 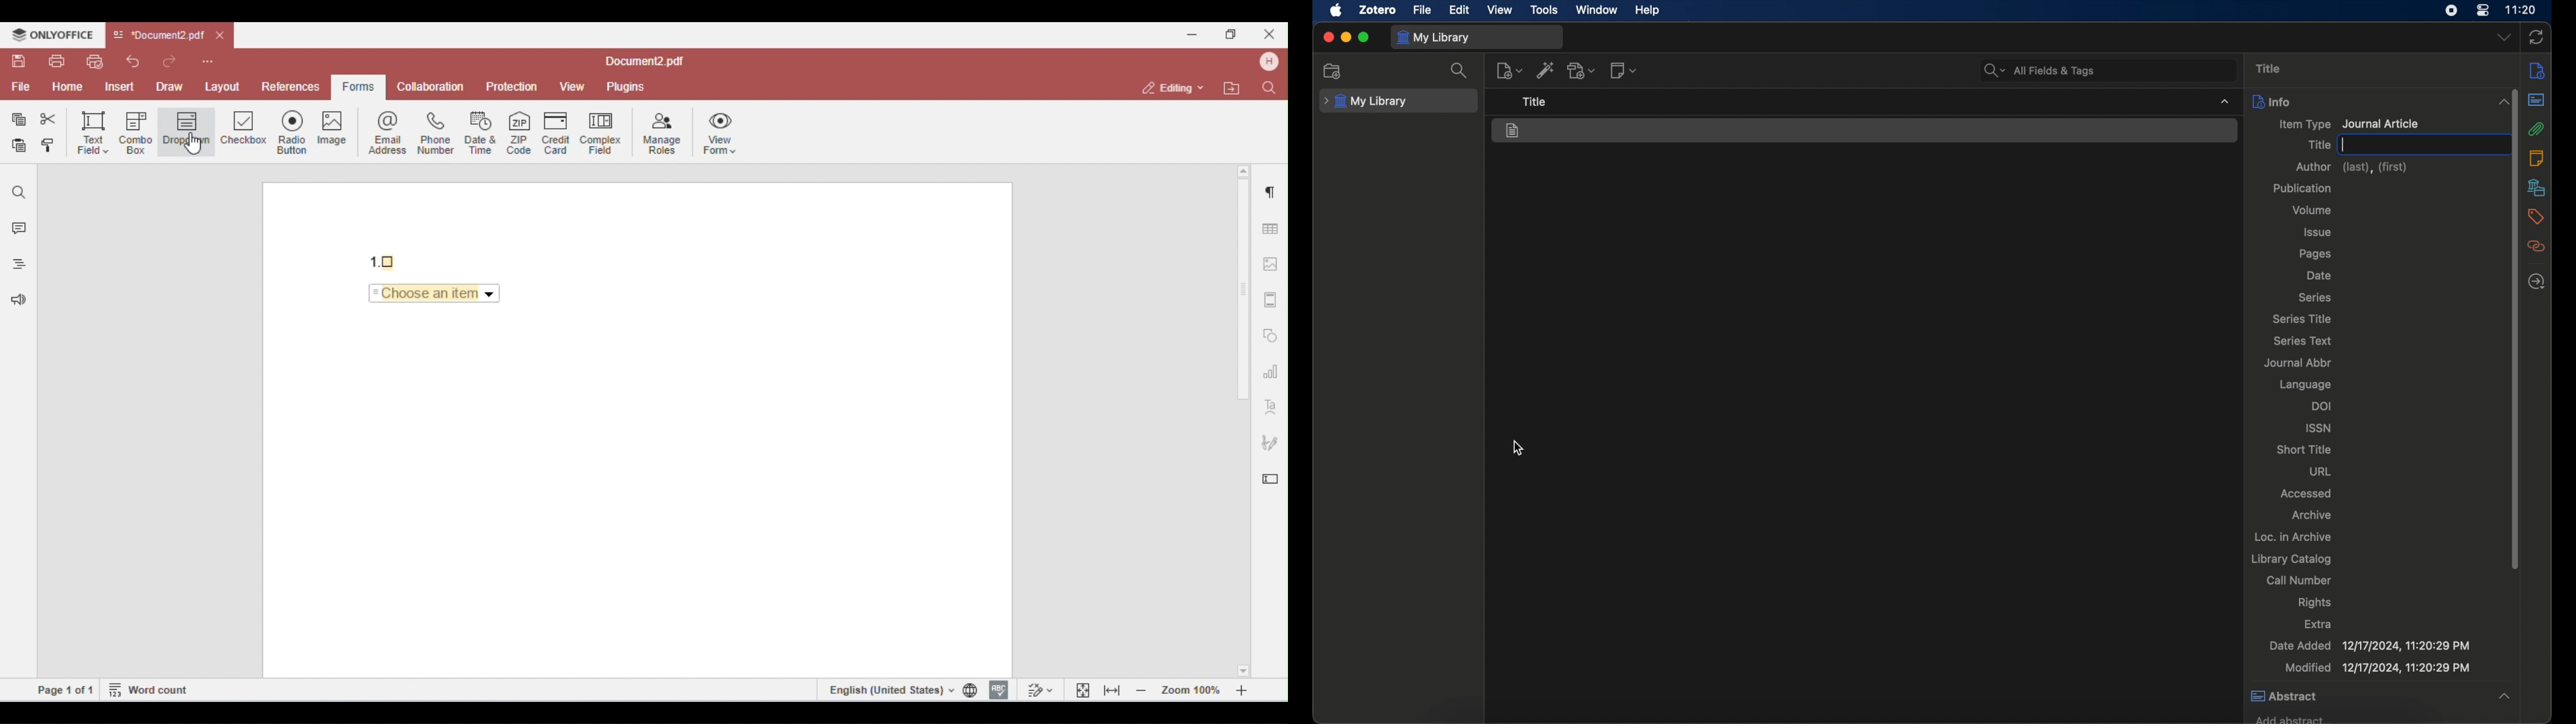 What do you see at coordinates (2504, 36) in the screenshot?
I see `dropdown` at bounding box center [2504, 36].